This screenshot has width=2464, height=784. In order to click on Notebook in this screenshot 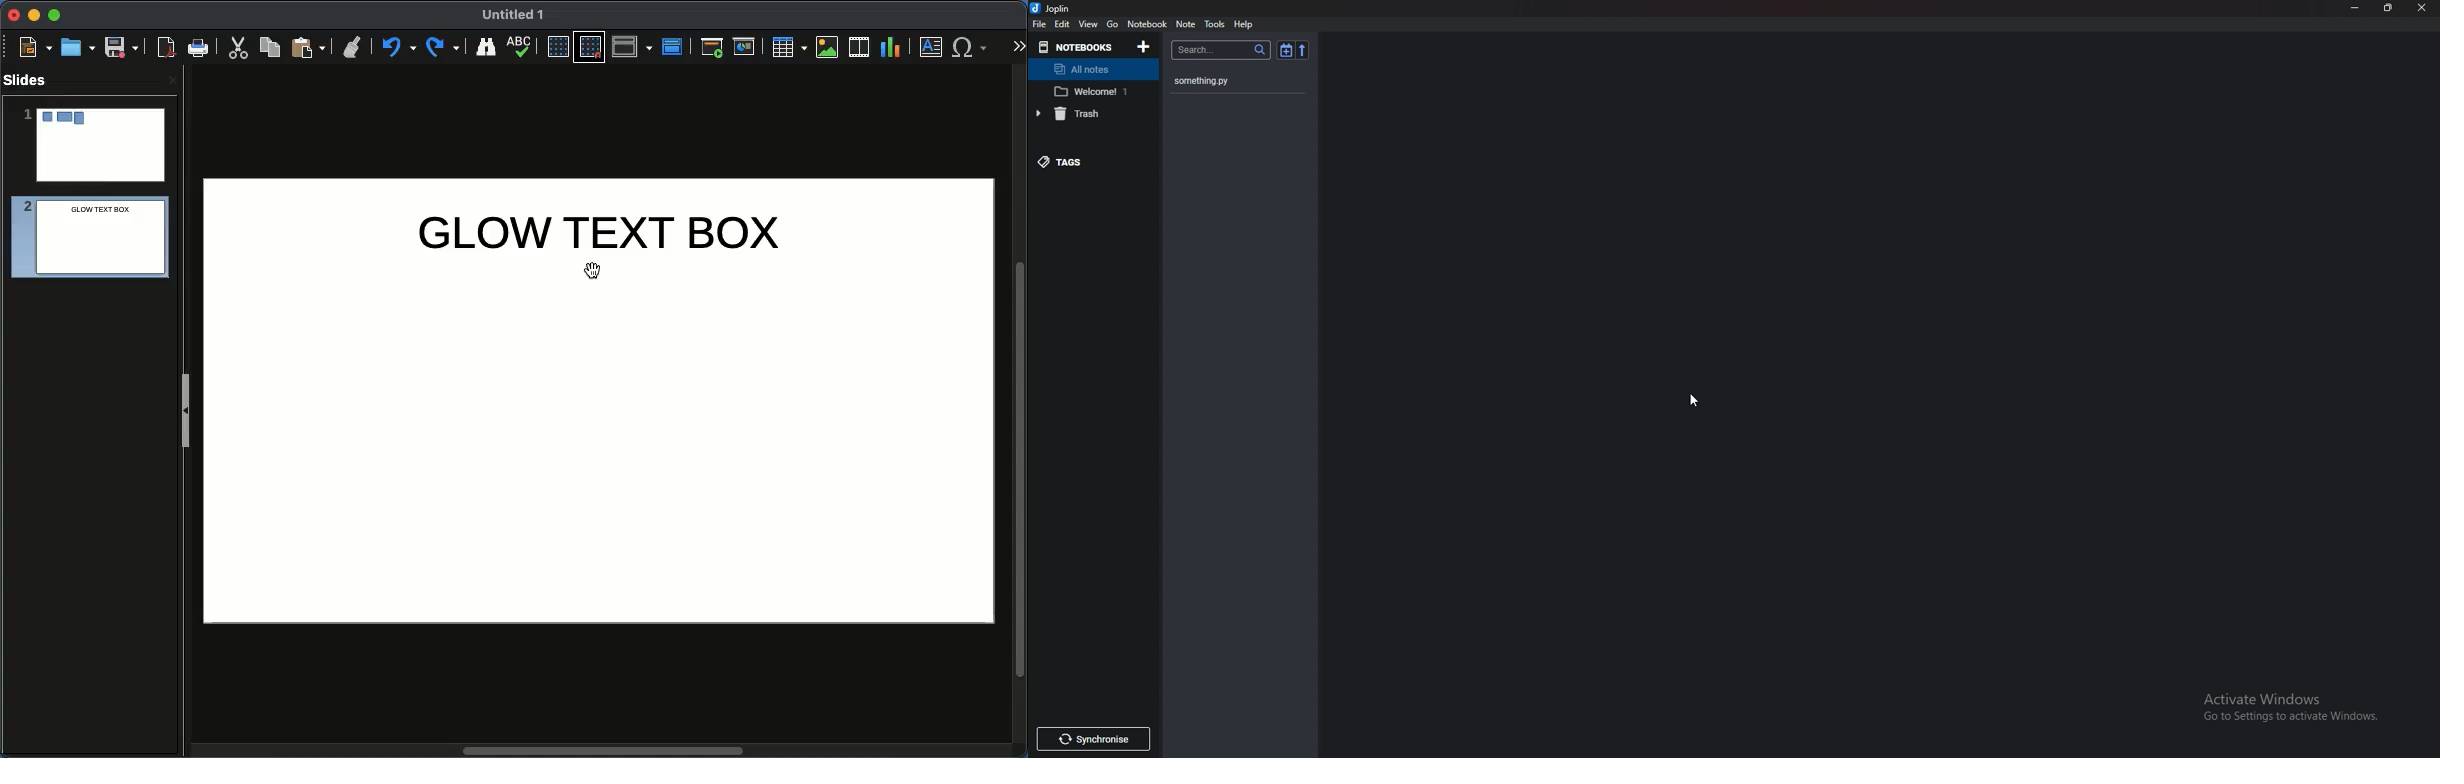, I will do `click(1147, 24)`.